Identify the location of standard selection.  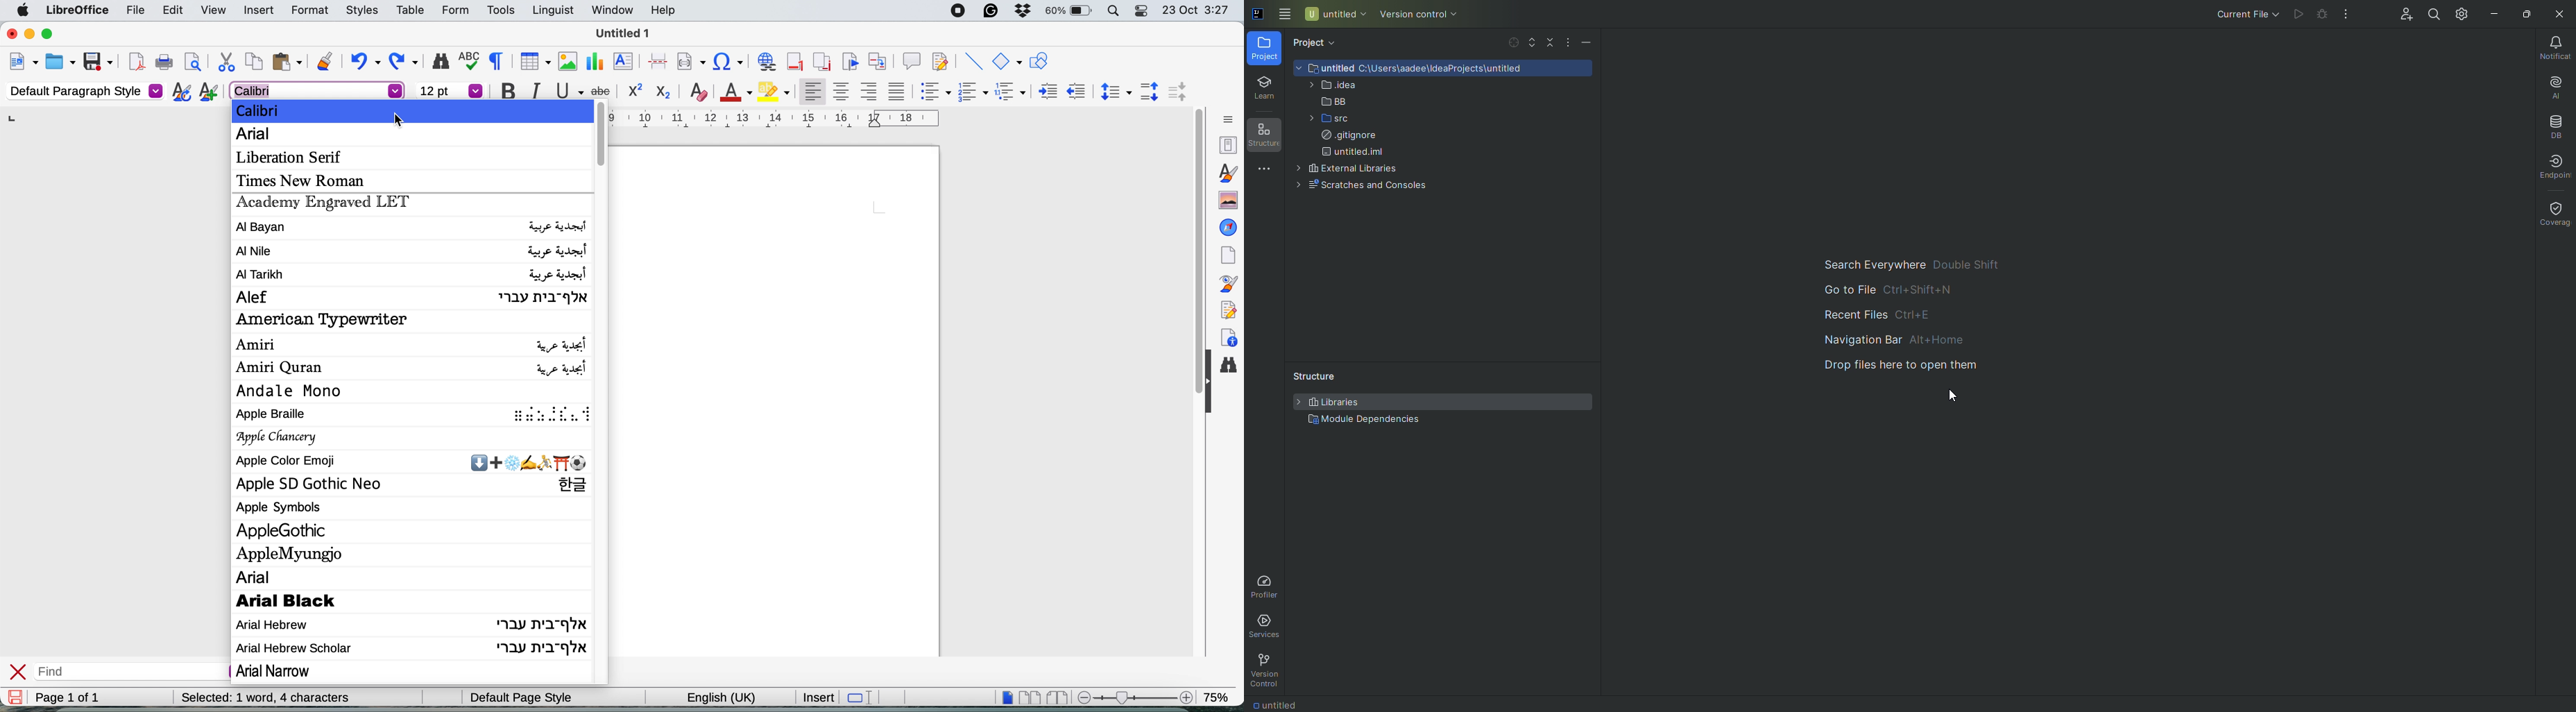
(858, 697).